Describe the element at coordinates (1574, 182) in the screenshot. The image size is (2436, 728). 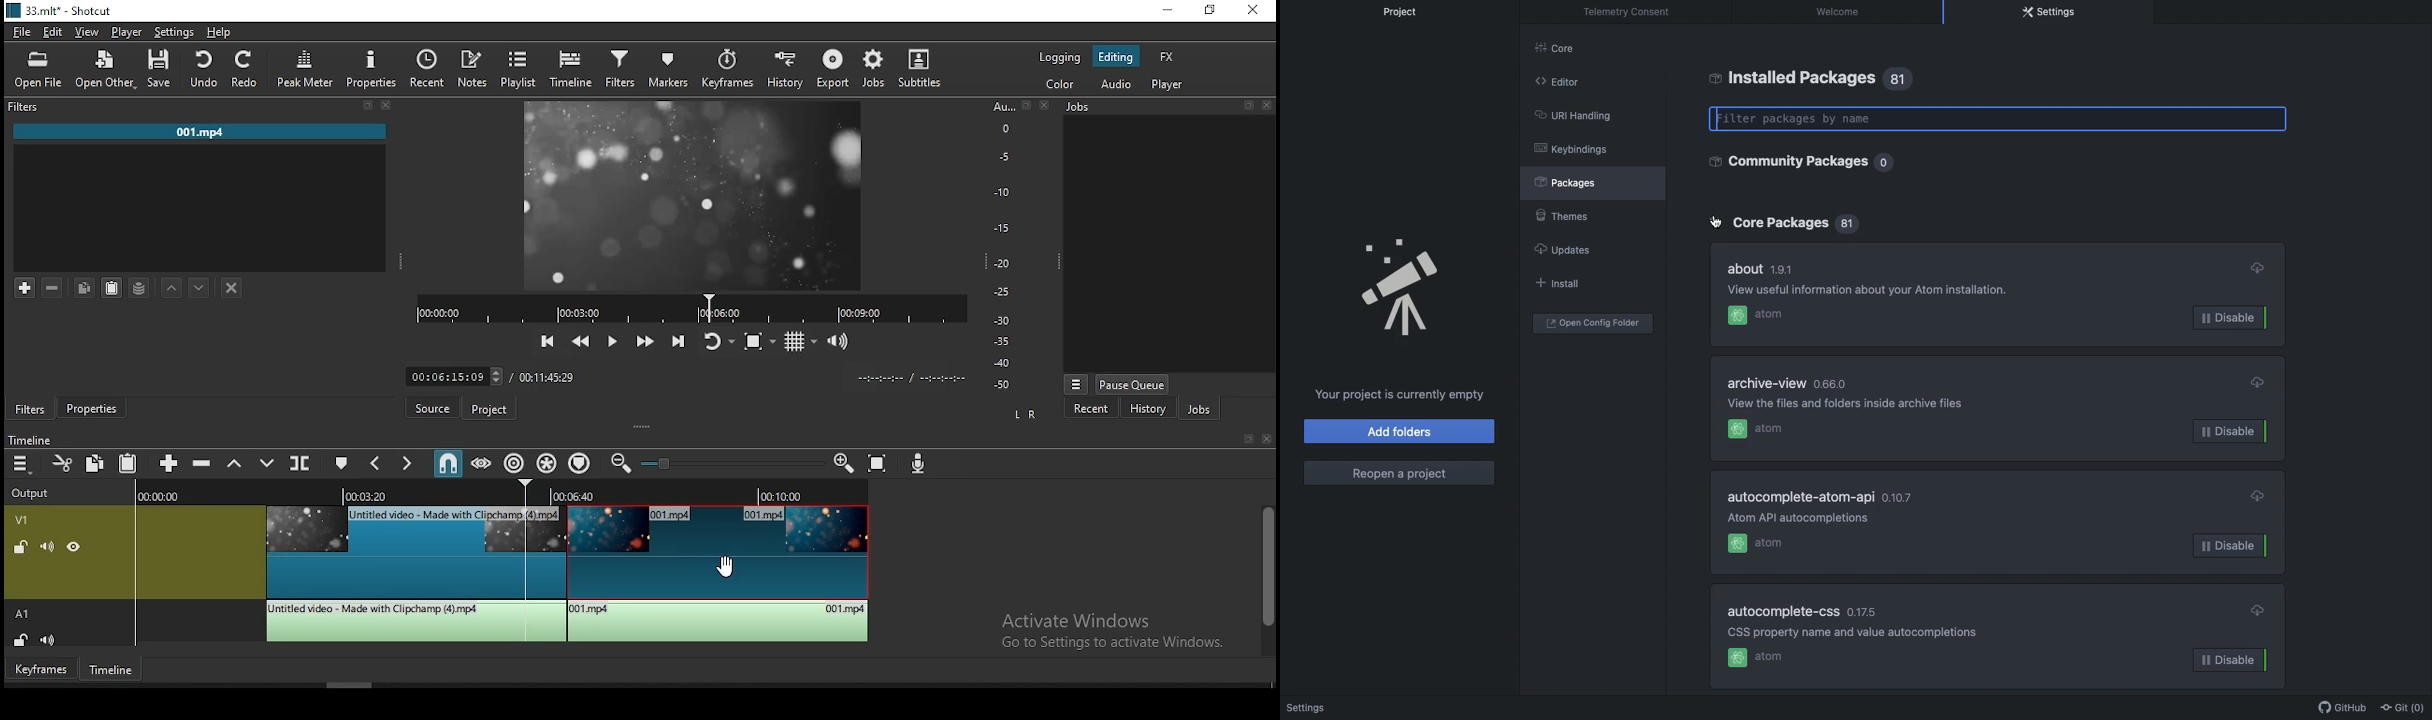
I see `Packages` at that location.